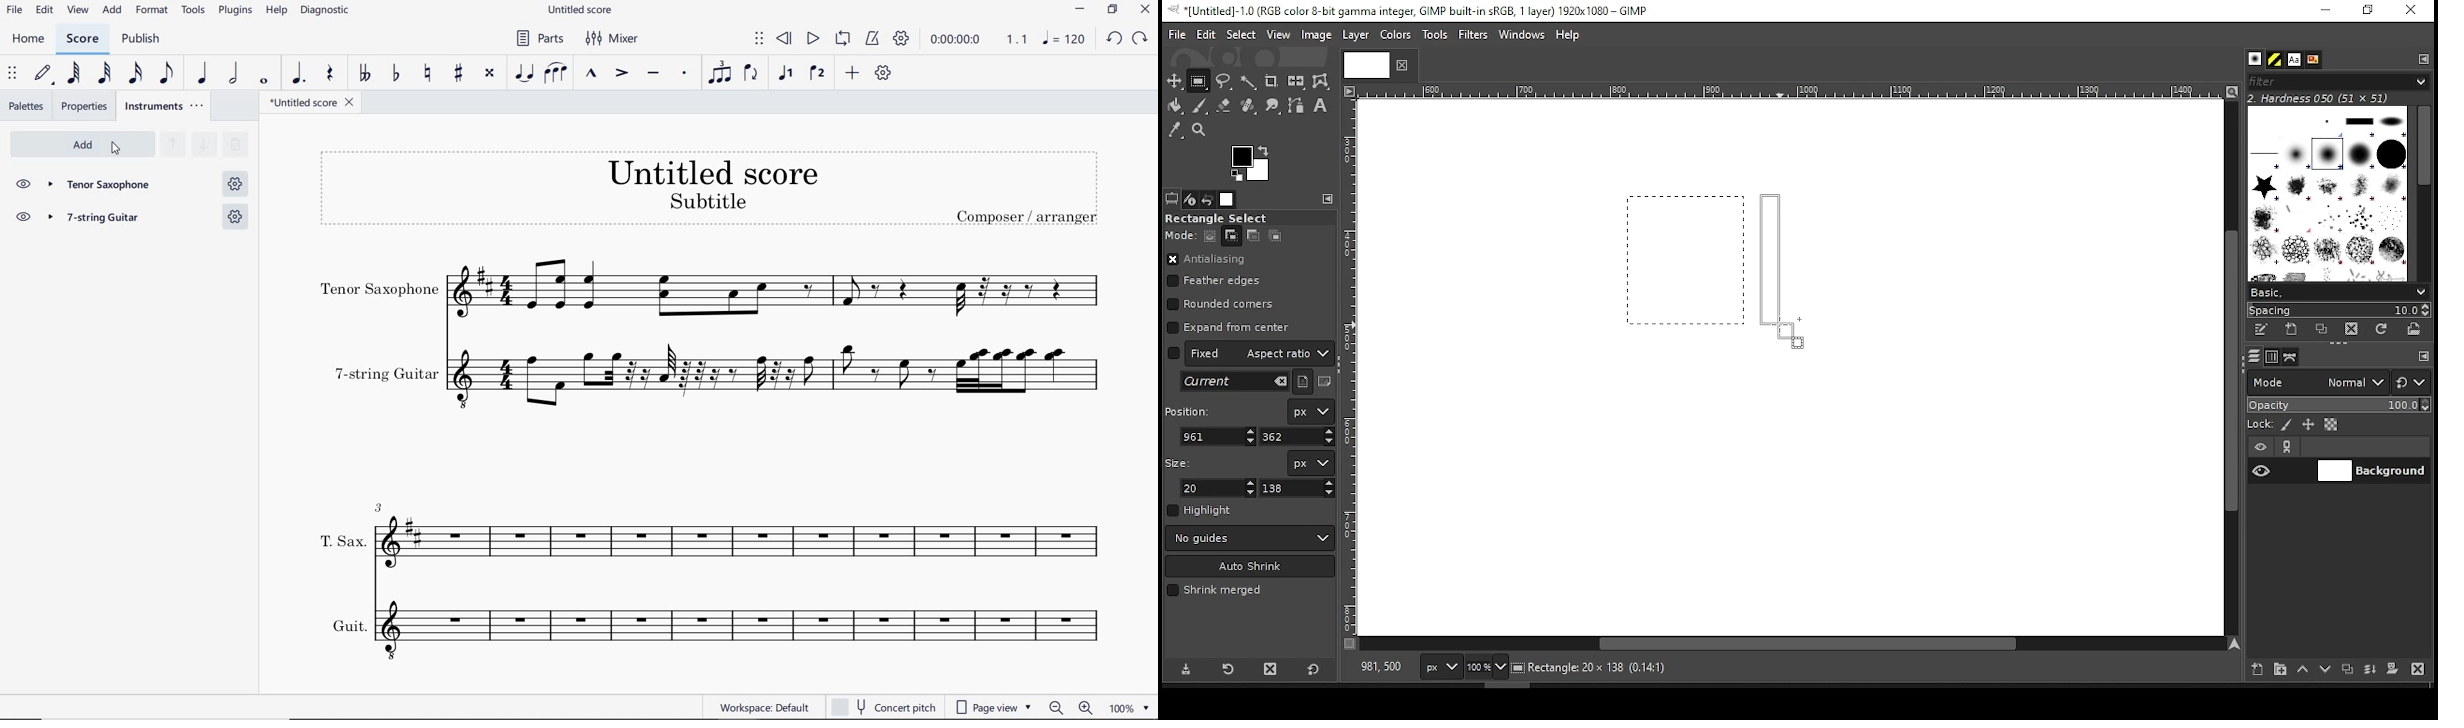 Image resolution: width=2464 pixels, height=728 pixels. What do you see at coordinates (1190, 199) in the screenshot?
I see `device status` at bounding box center [1190, 199].